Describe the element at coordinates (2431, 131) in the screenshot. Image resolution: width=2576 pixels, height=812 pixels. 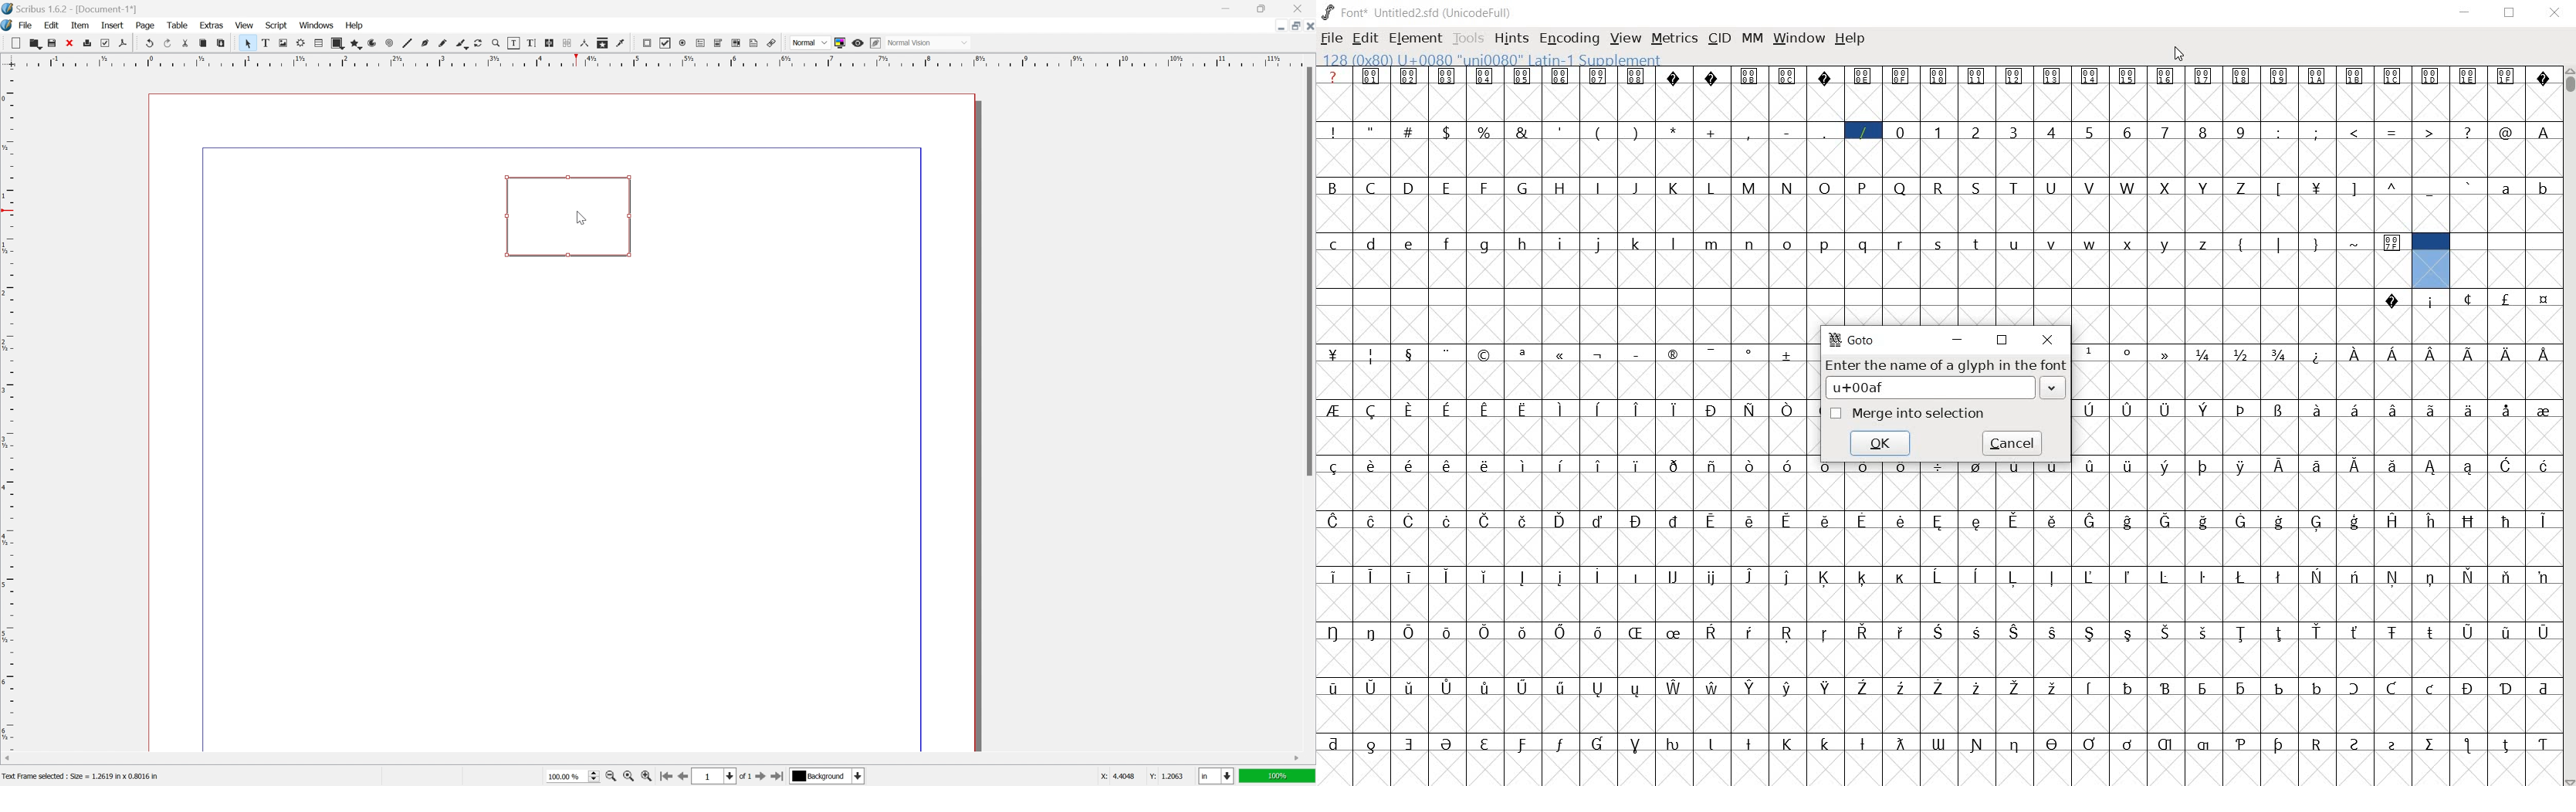
I see `>` at that location.